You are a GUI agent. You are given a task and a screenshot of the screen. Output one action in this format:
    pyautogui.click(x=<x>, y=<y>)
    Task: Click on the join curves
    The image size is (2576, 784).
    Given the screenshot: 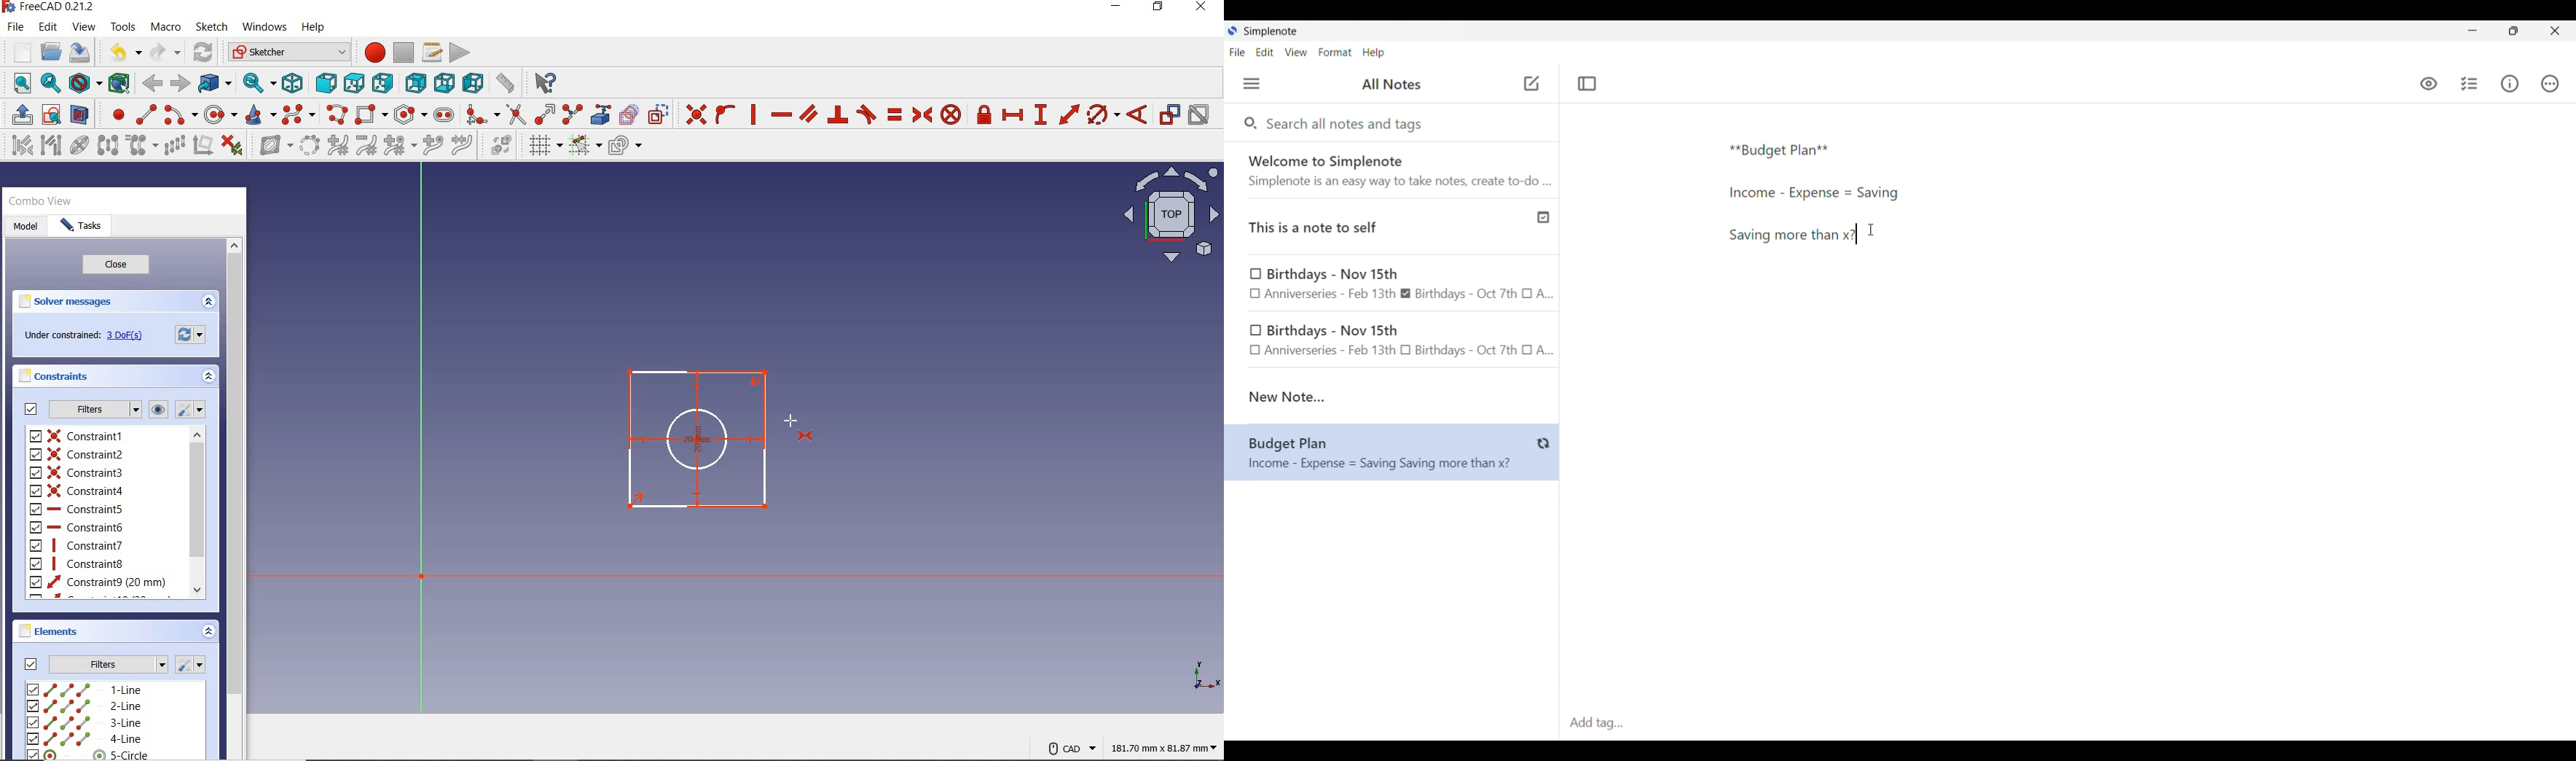 What is the action you would take?
    pyautogui.click(x=463, y=144)
    